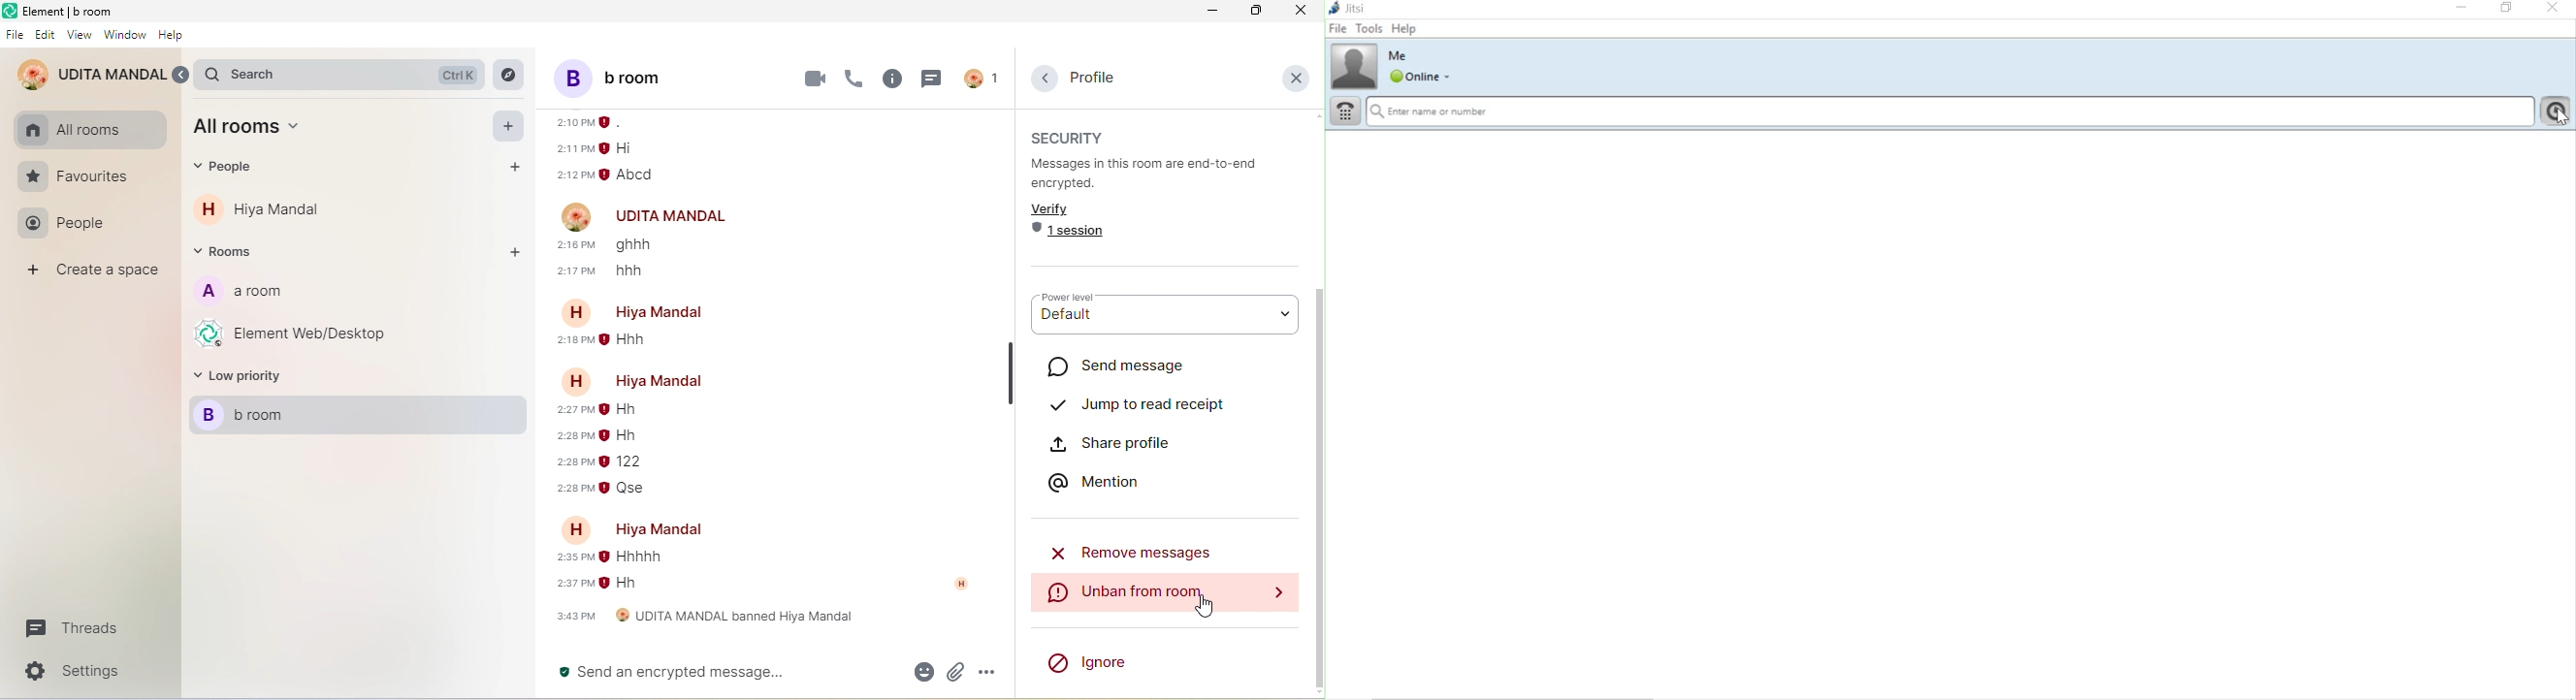  I want to click on cursor, so click(2562, 120).